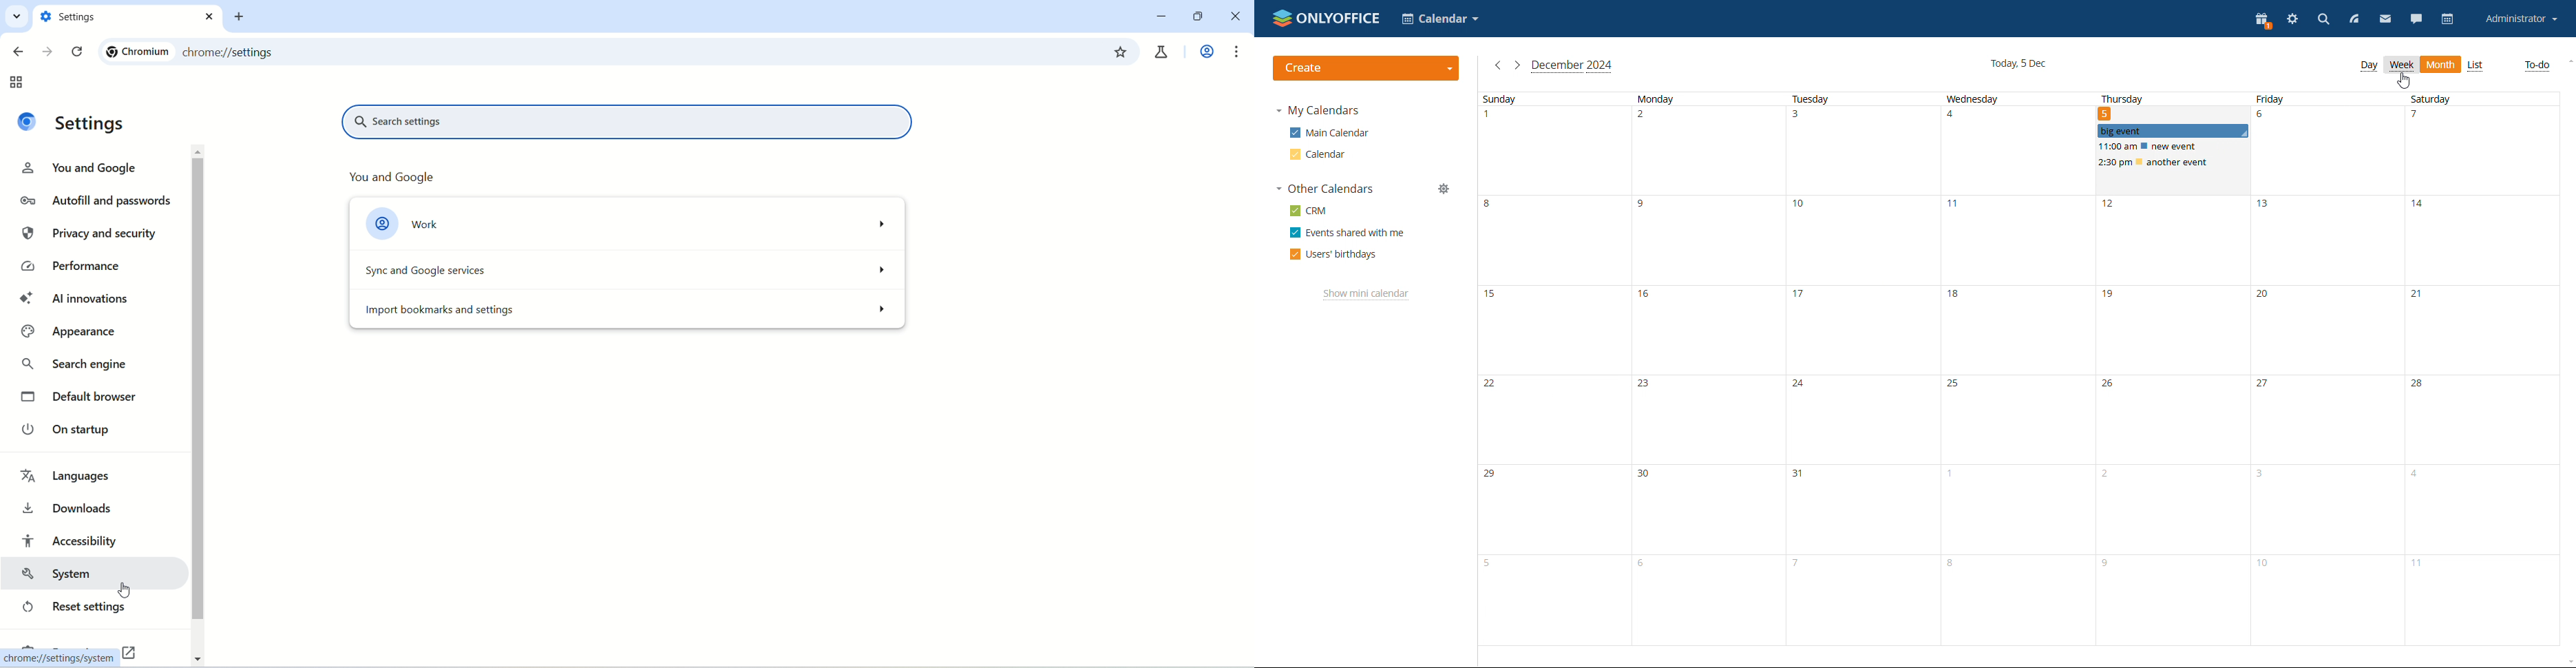 The width and height of the screenshot is (2576, 672). Describe the element at coordinates (91, 124) in the screenshot. I see `settings` at that location.